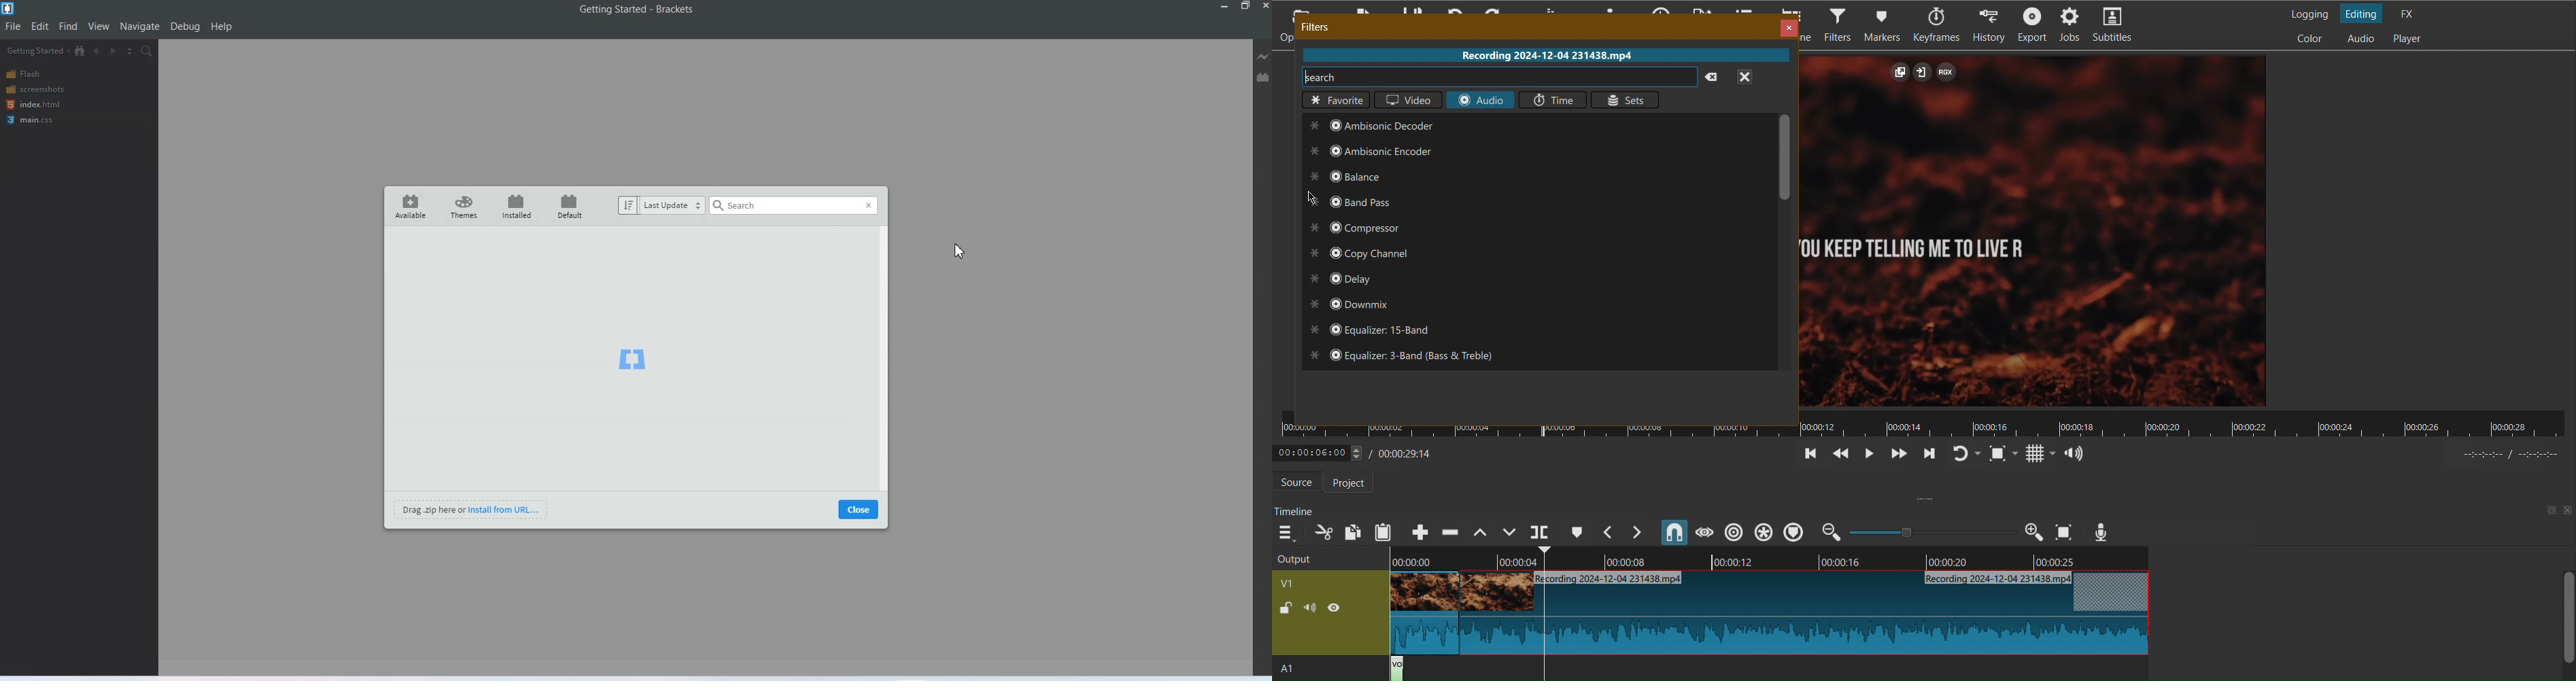 The width and height of the screenshot is (2576, 700). Describe the element at coordinates (2072, 26) in the screenshot. I see `Jobs` at that location.